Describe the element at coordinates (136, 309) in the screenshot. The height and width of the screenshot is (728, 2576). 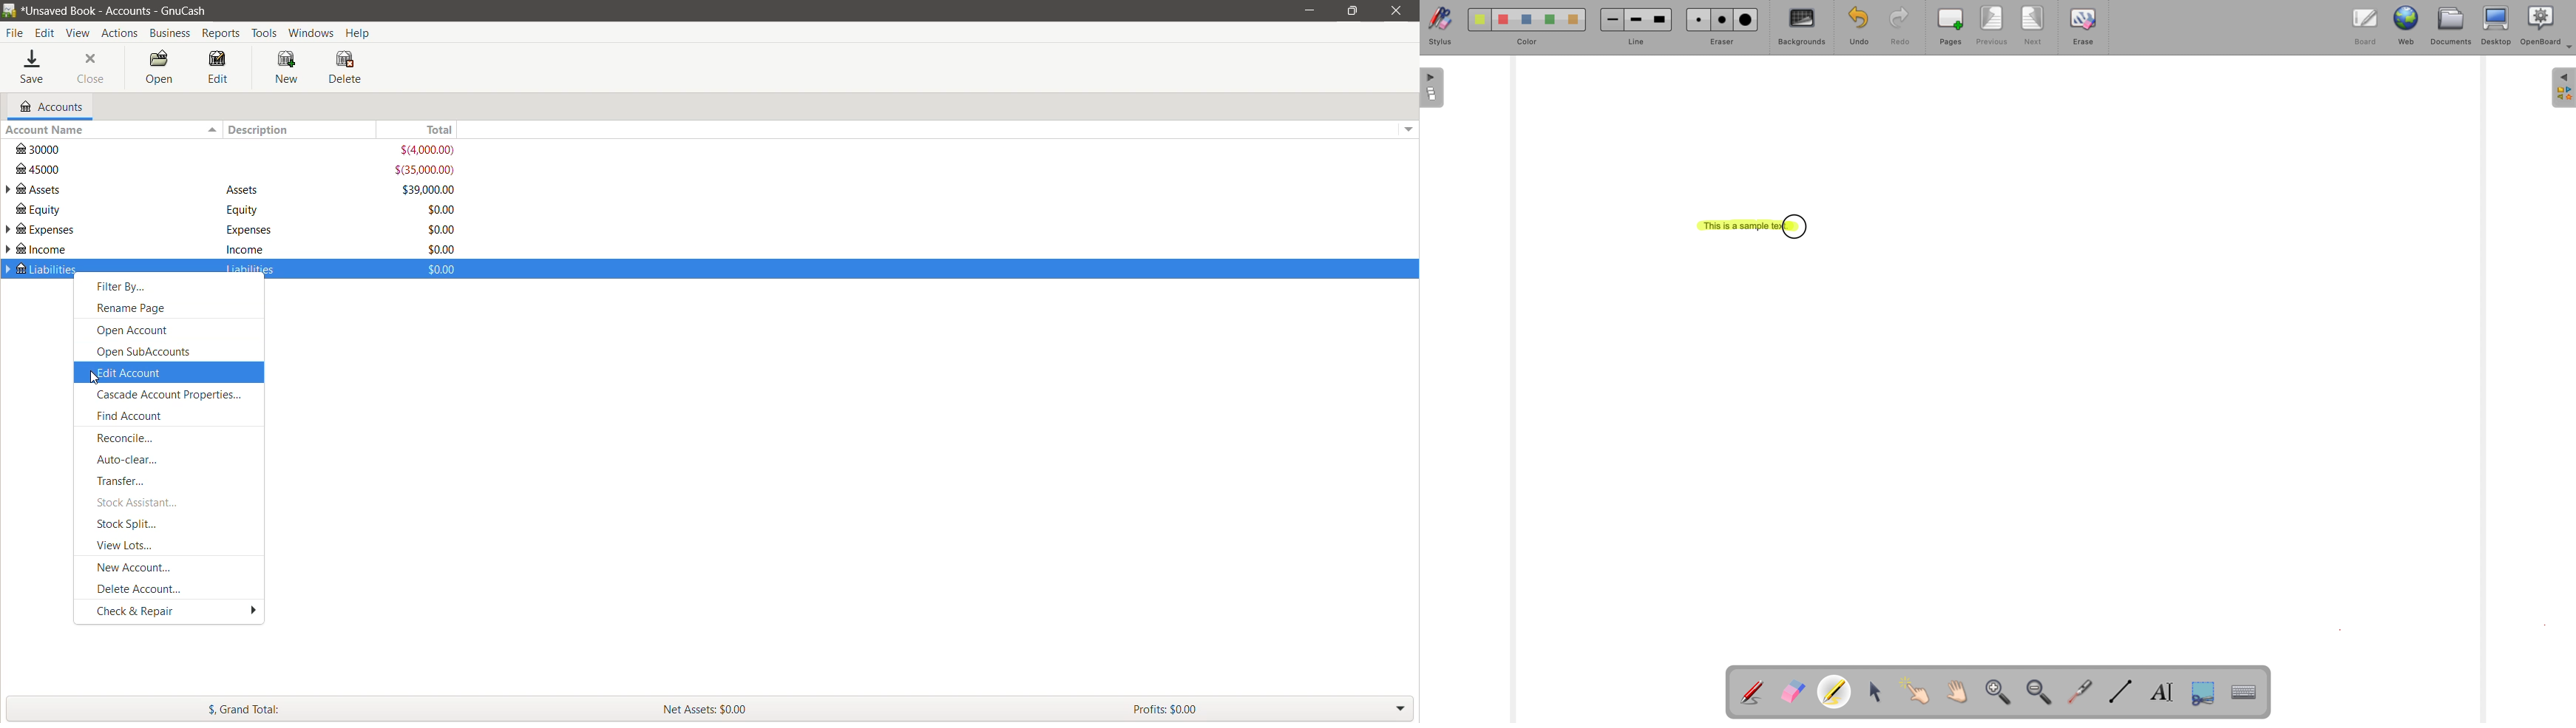
I see `Rename Page` at that location.